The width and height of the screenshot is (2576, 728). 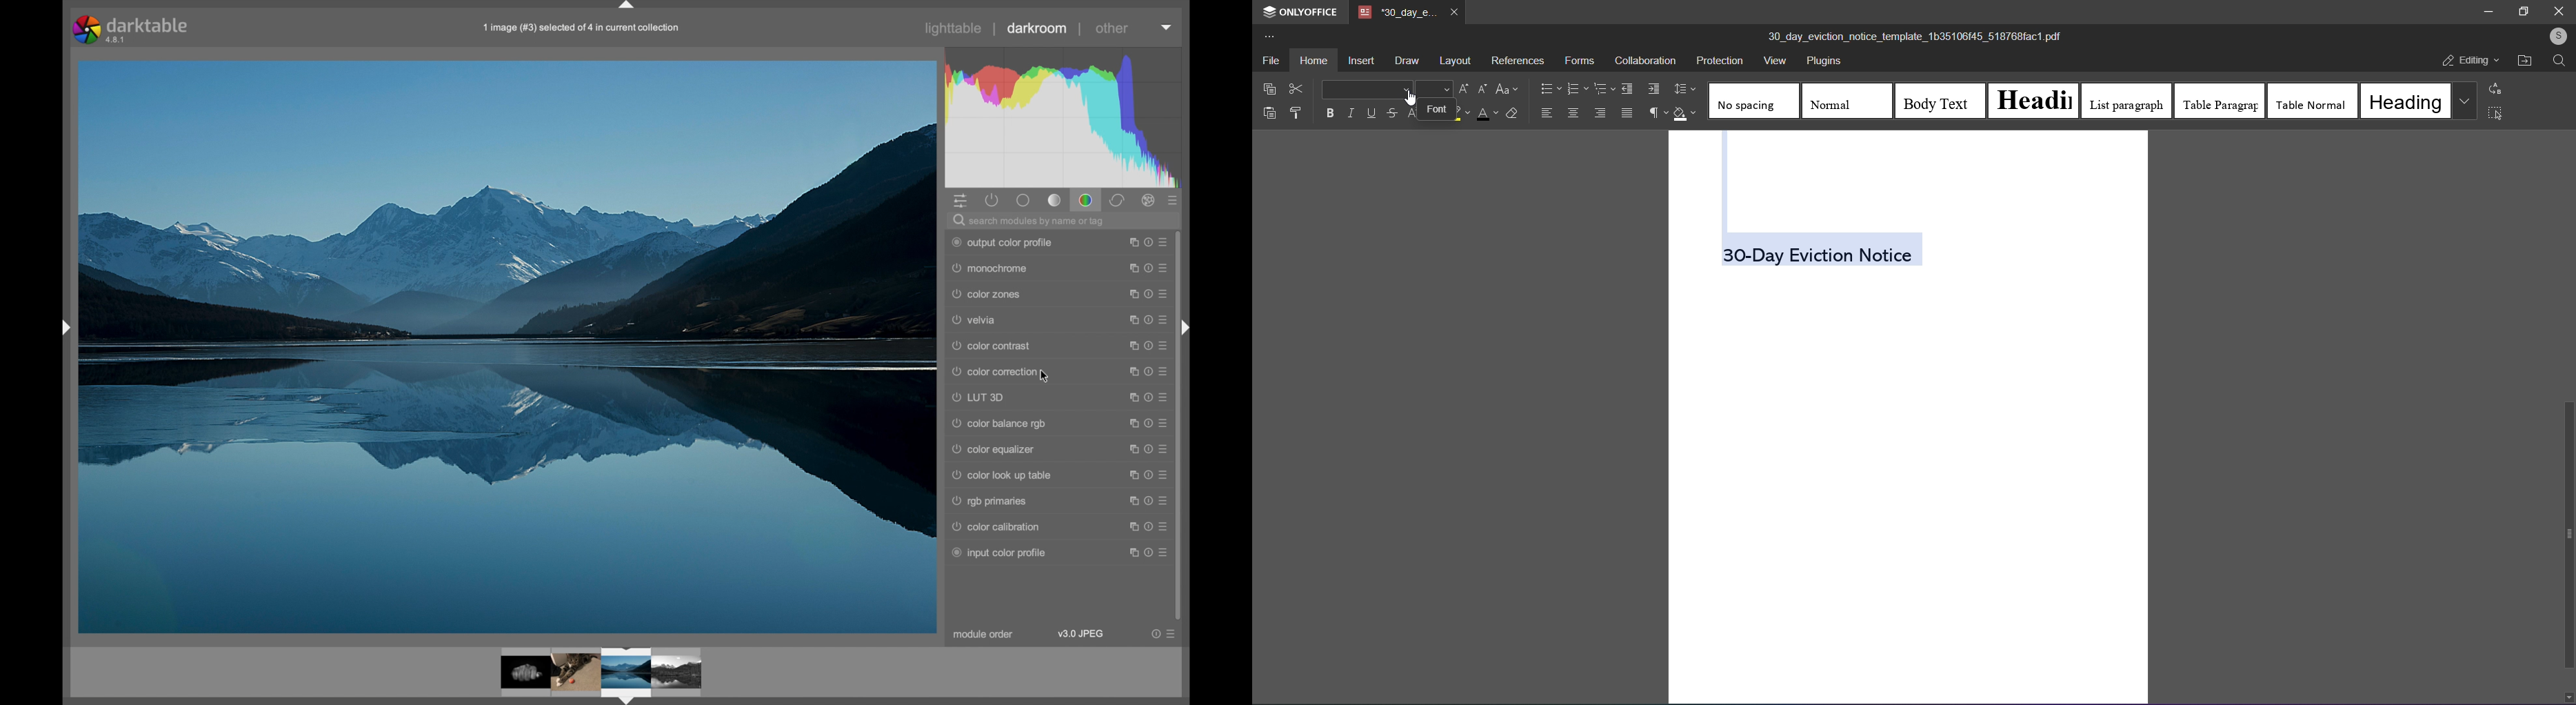 What do you see at coordinates (1082, 634) in the screenshot?
I see `v3.0 jpeg` at bounding box center [1082, 634].